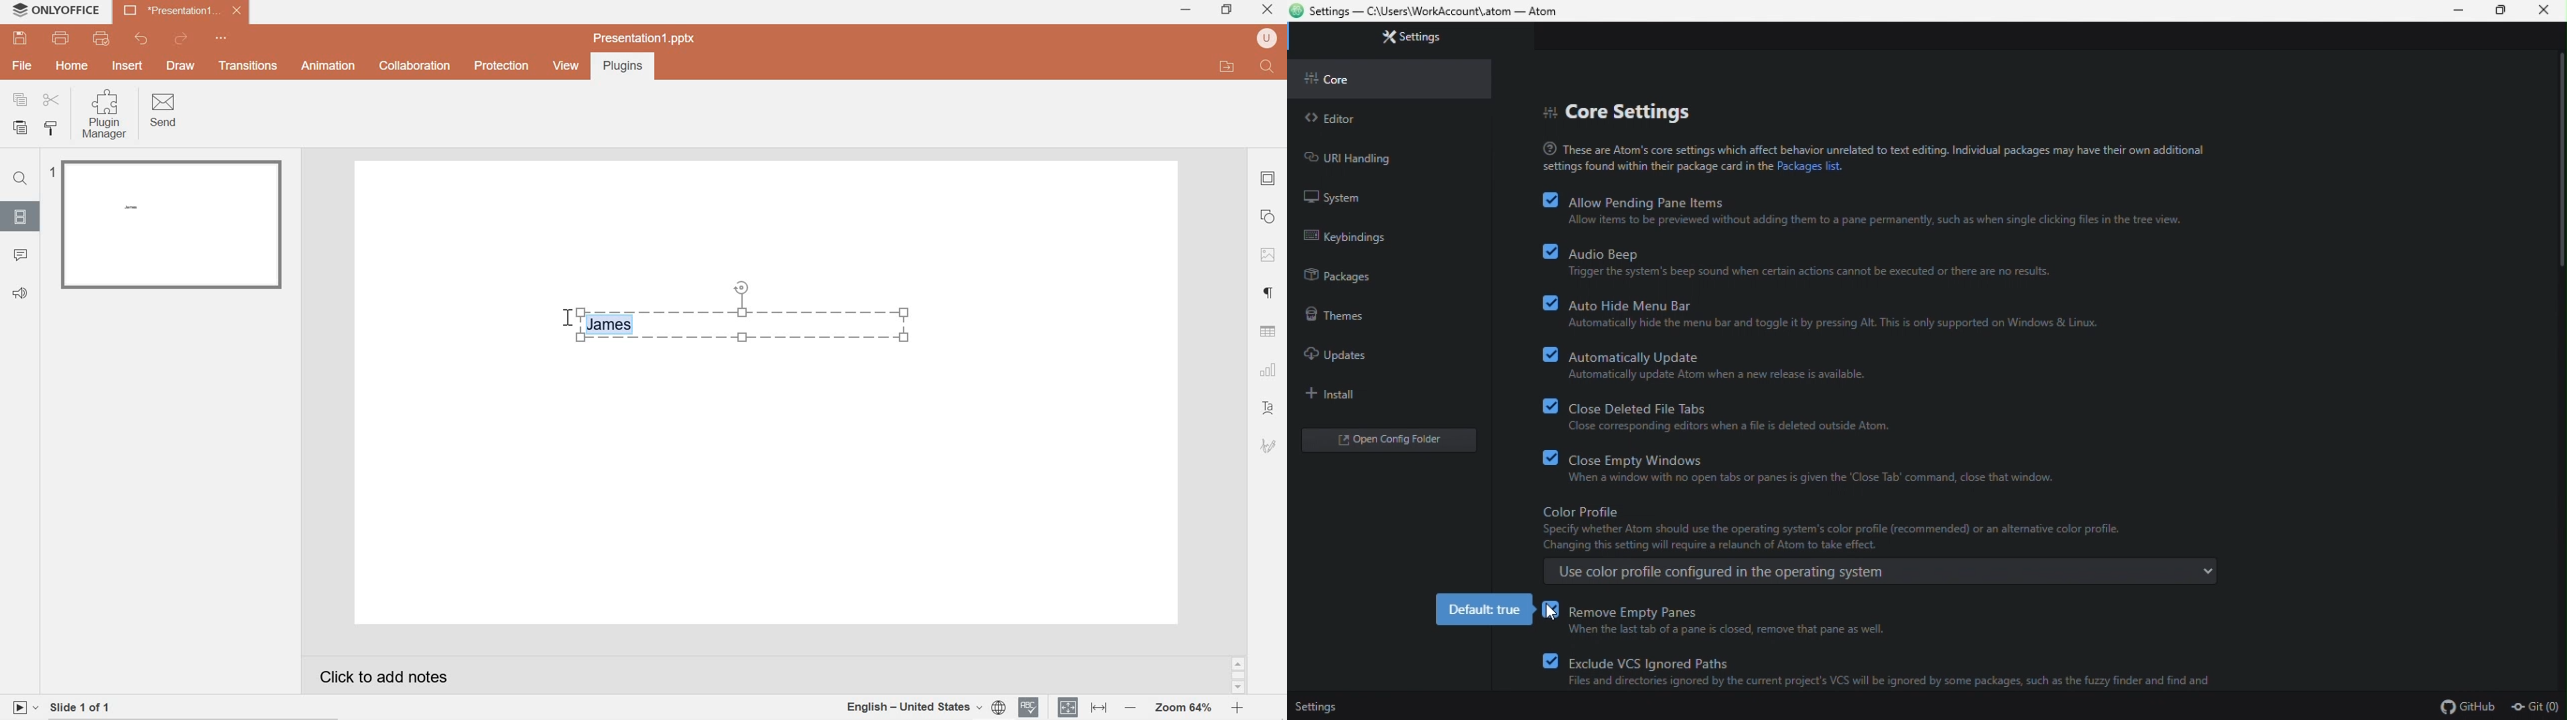  Describe the element at coordinates (1186, 11) in the screenshot. I see `minimize` at that location.